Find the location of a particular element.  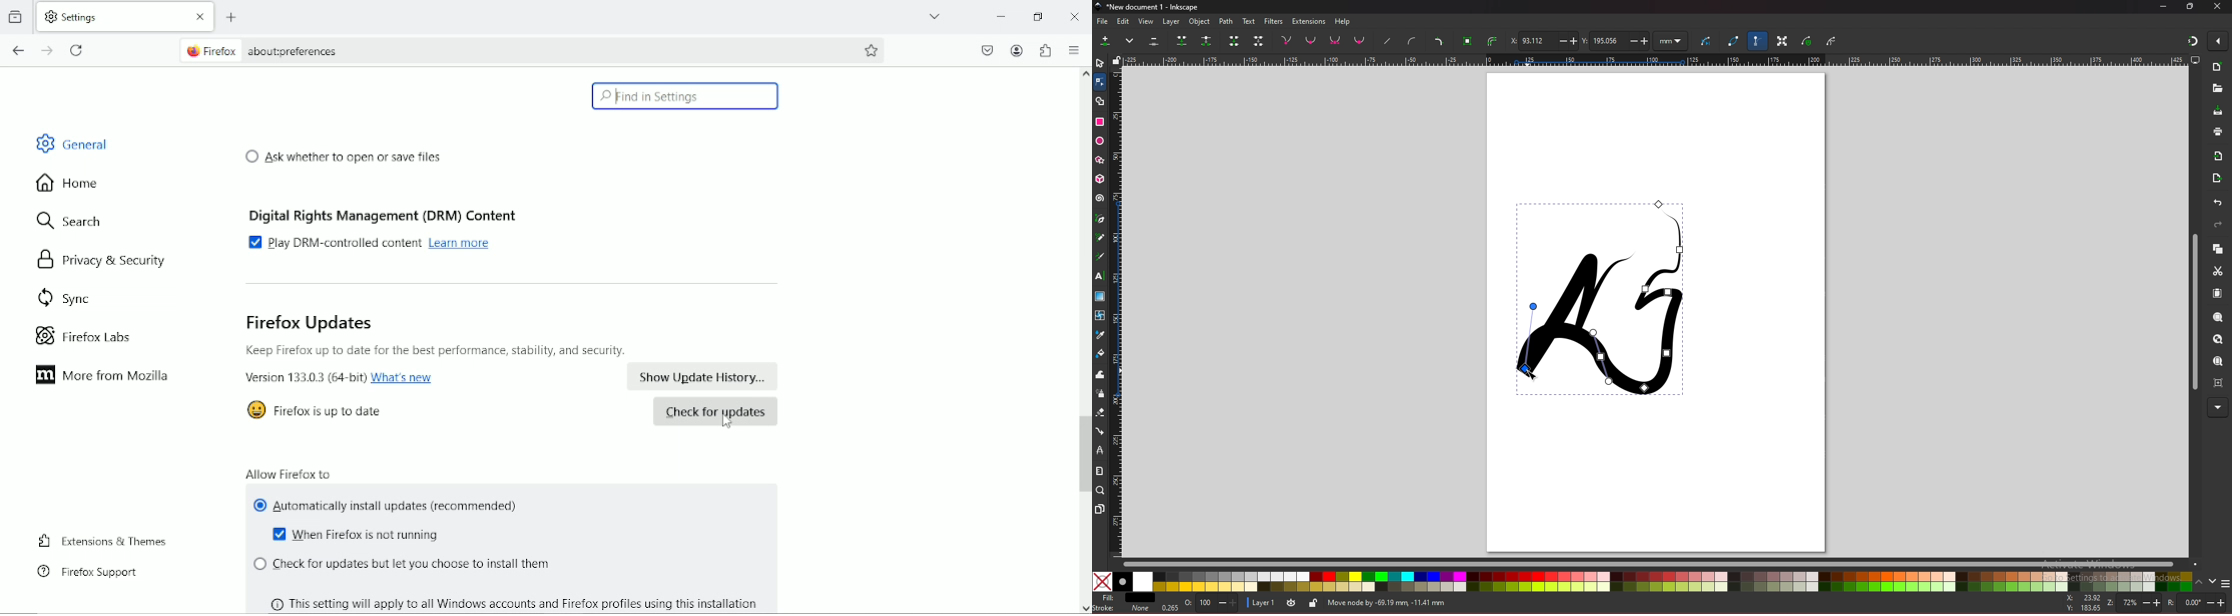

bookmark this page is located at coordinates (872, 48).